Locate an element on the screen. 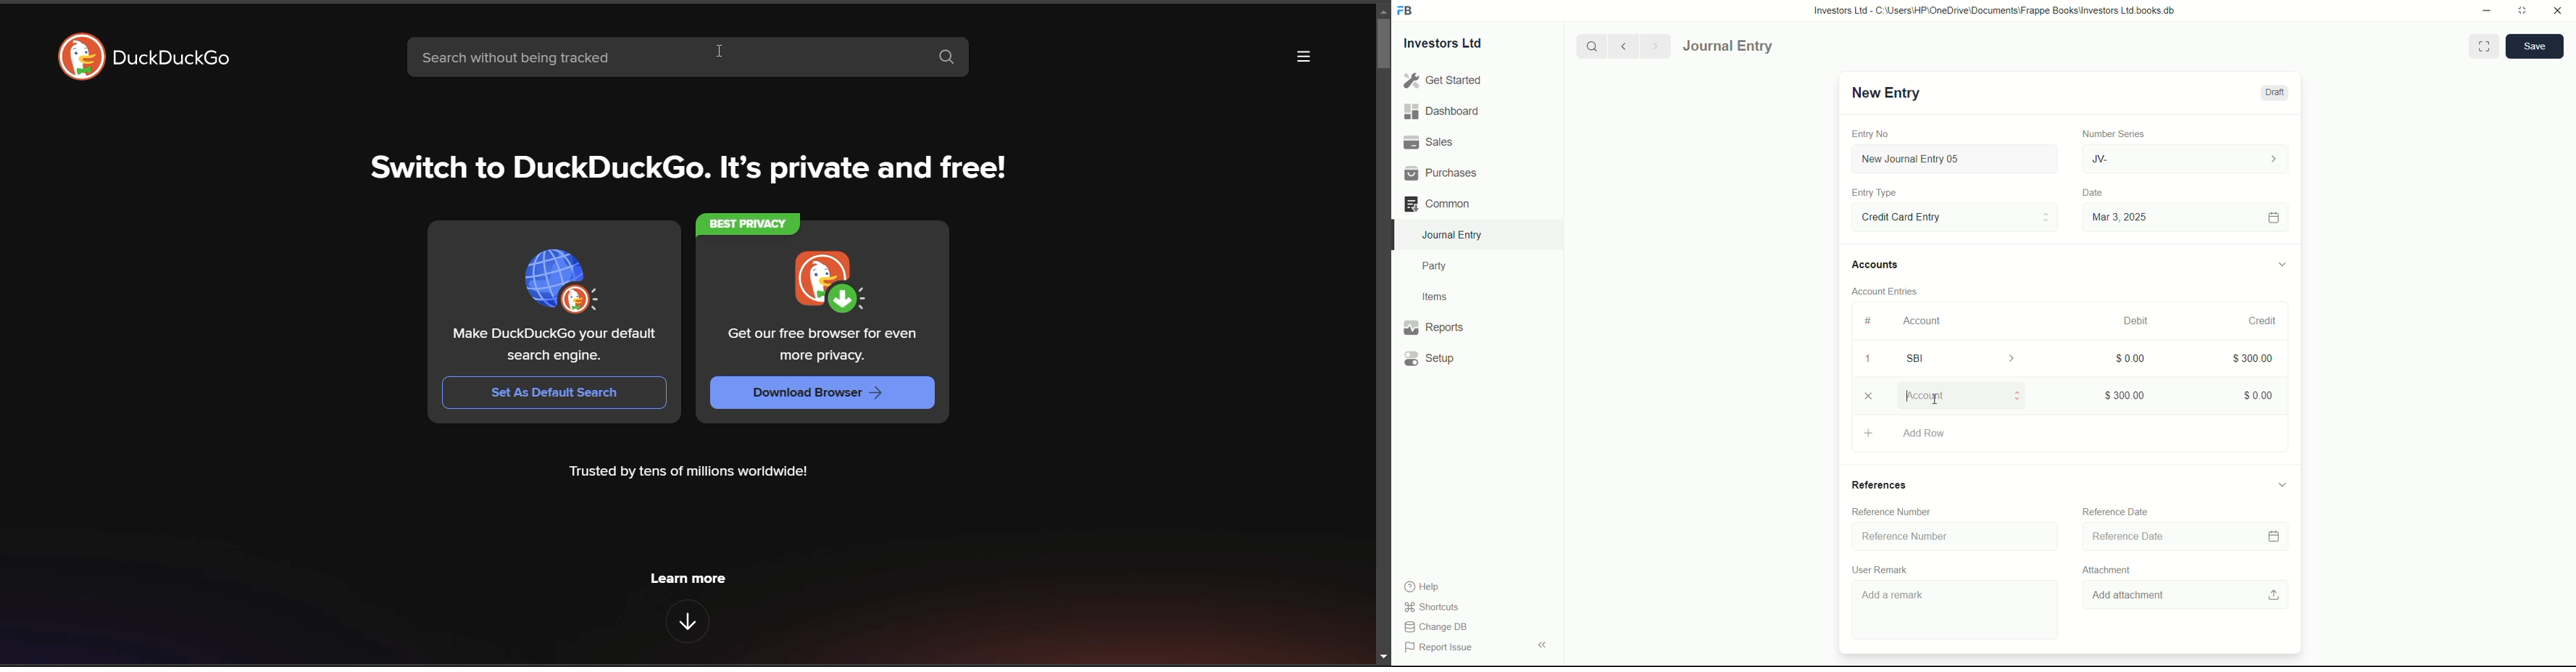 The image size is (2576, 672). Entry Type is located at coordinates (1954, 216).